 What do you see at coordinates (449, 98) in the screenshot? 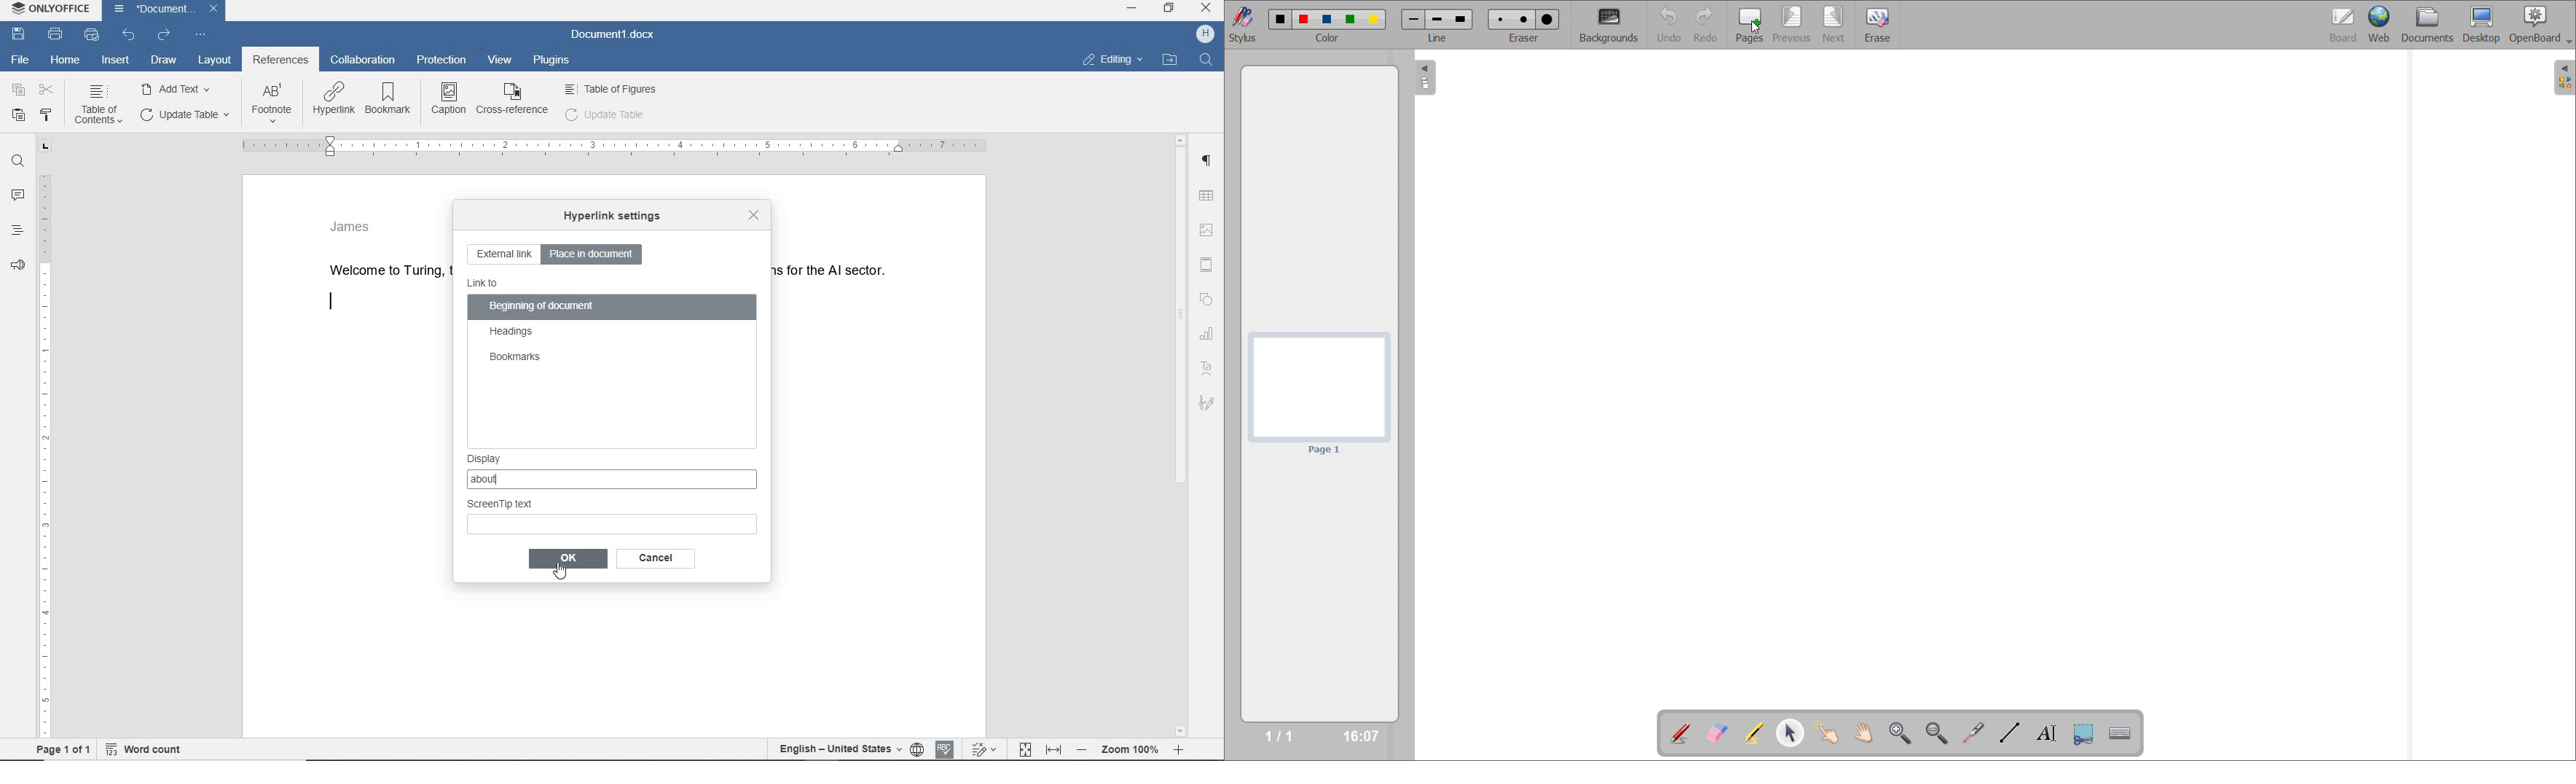
I see `CAPTION` at bounding box center [449, 98].